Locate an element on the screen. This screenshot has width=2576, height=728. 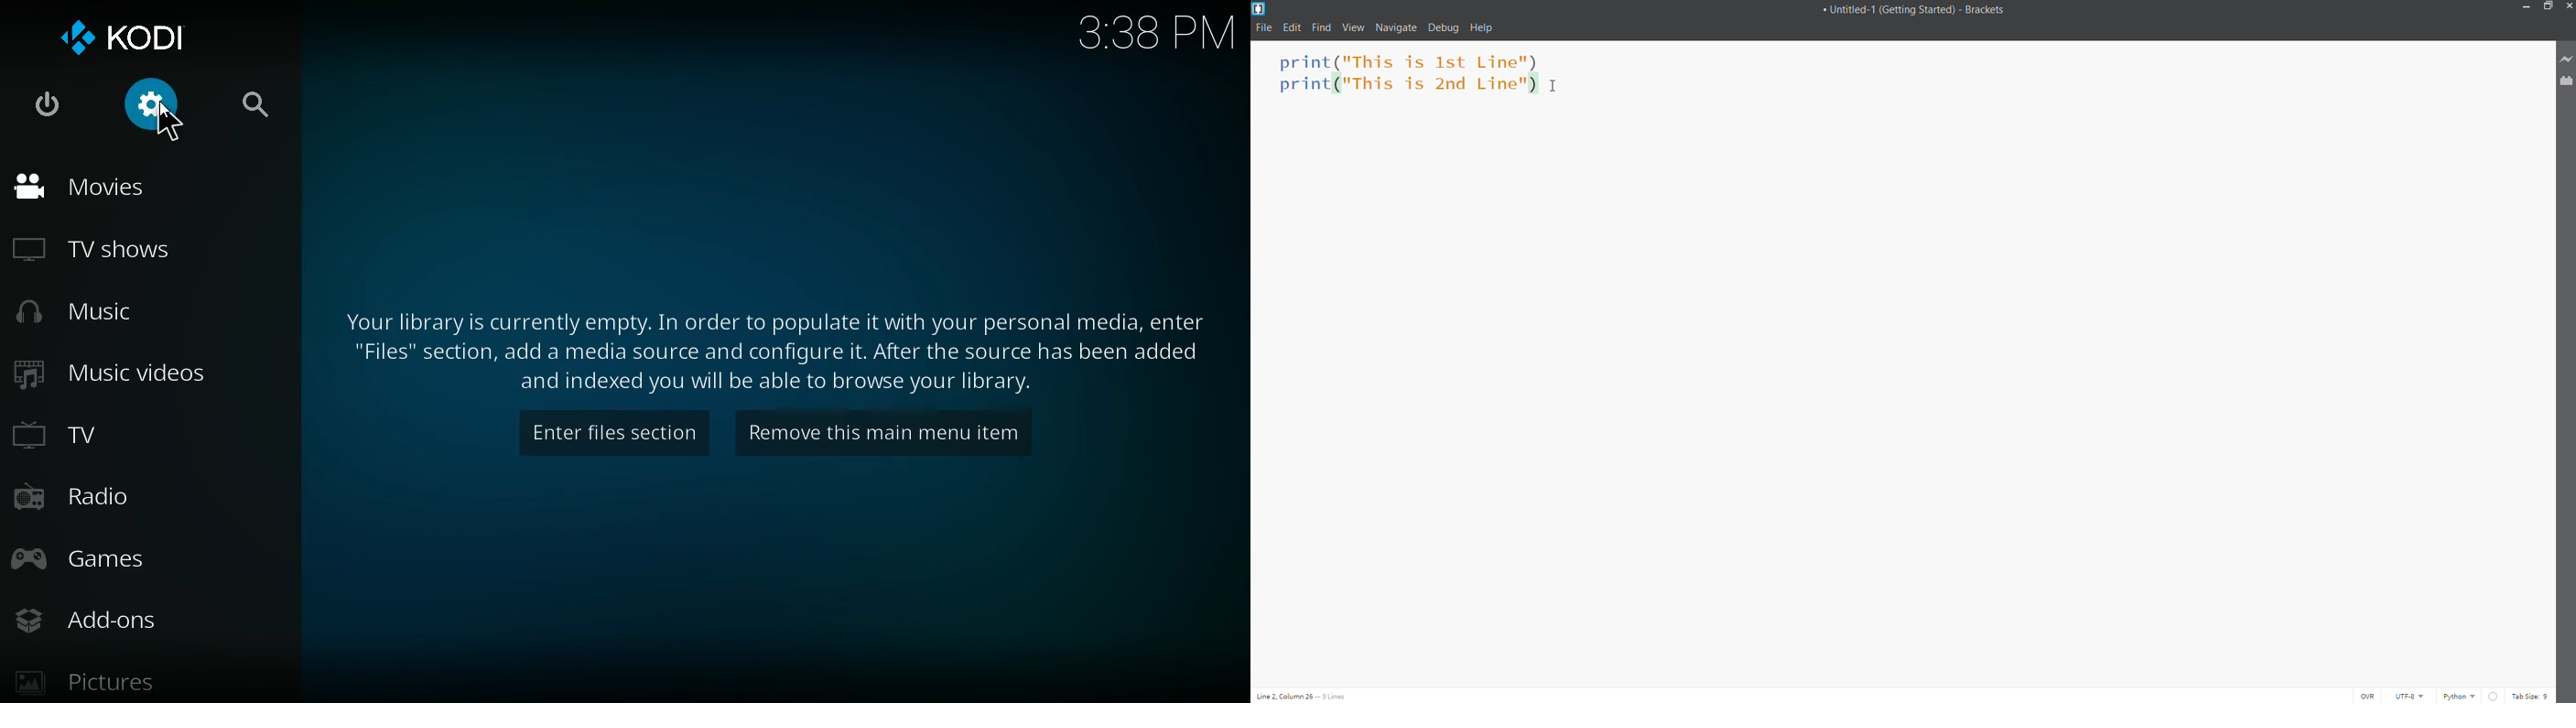
games is located at coordinates (115, 559).